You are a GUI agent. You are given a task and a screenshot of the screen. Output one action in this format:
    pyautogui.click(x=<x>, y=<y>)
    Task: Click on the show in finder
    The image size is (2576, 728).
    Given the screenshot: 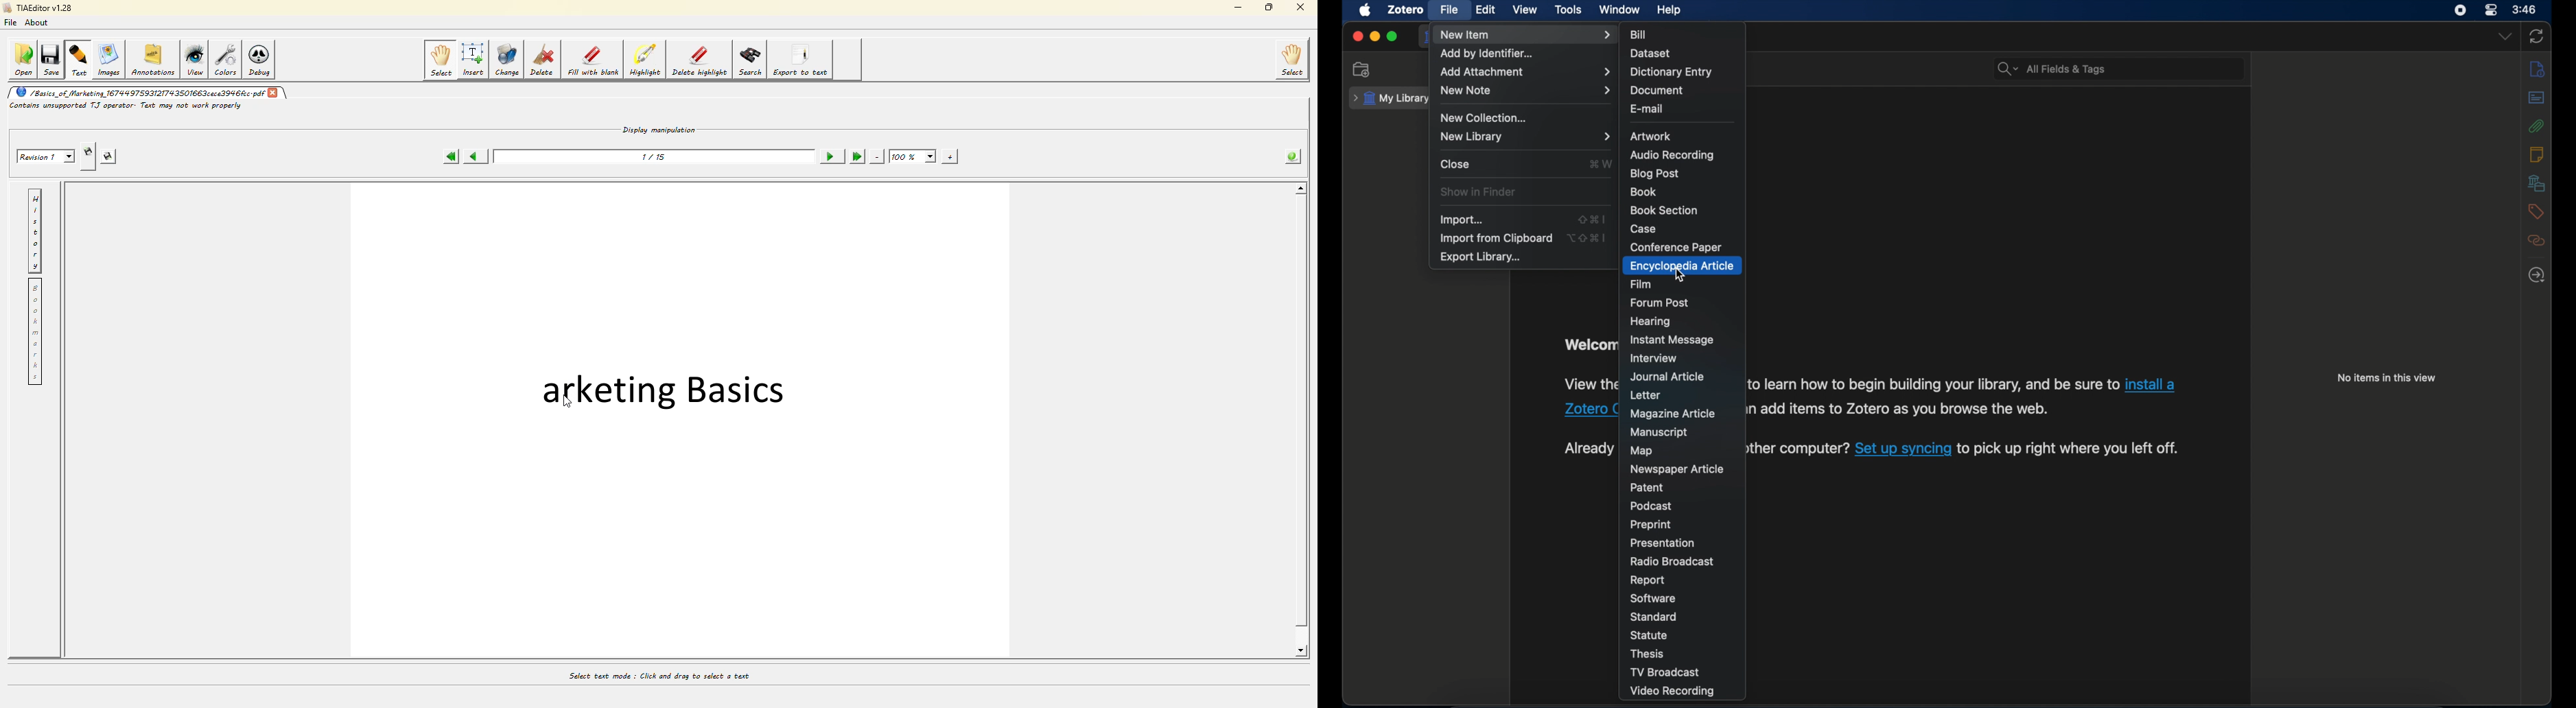 What is the action you would take?
    pyautogui.click(x=1477, y=192)
    